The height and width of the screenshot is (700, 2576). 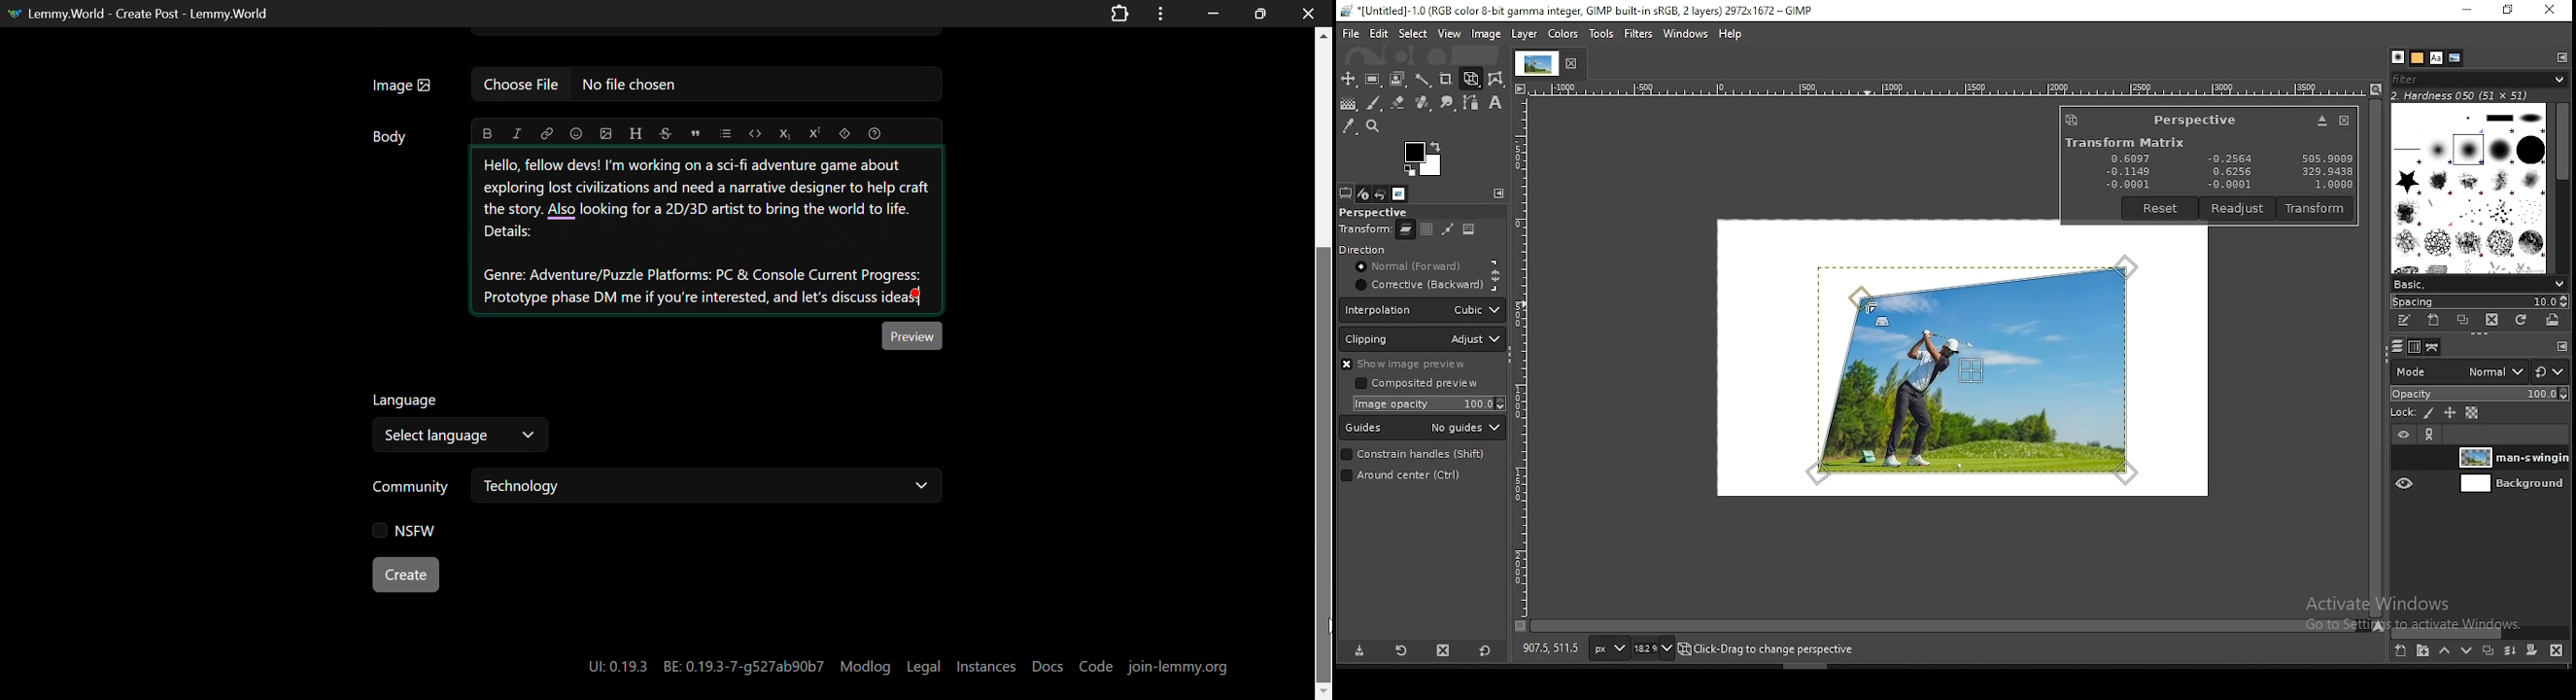 I want to click on move layer on step down, so click(x=2464, y=651).